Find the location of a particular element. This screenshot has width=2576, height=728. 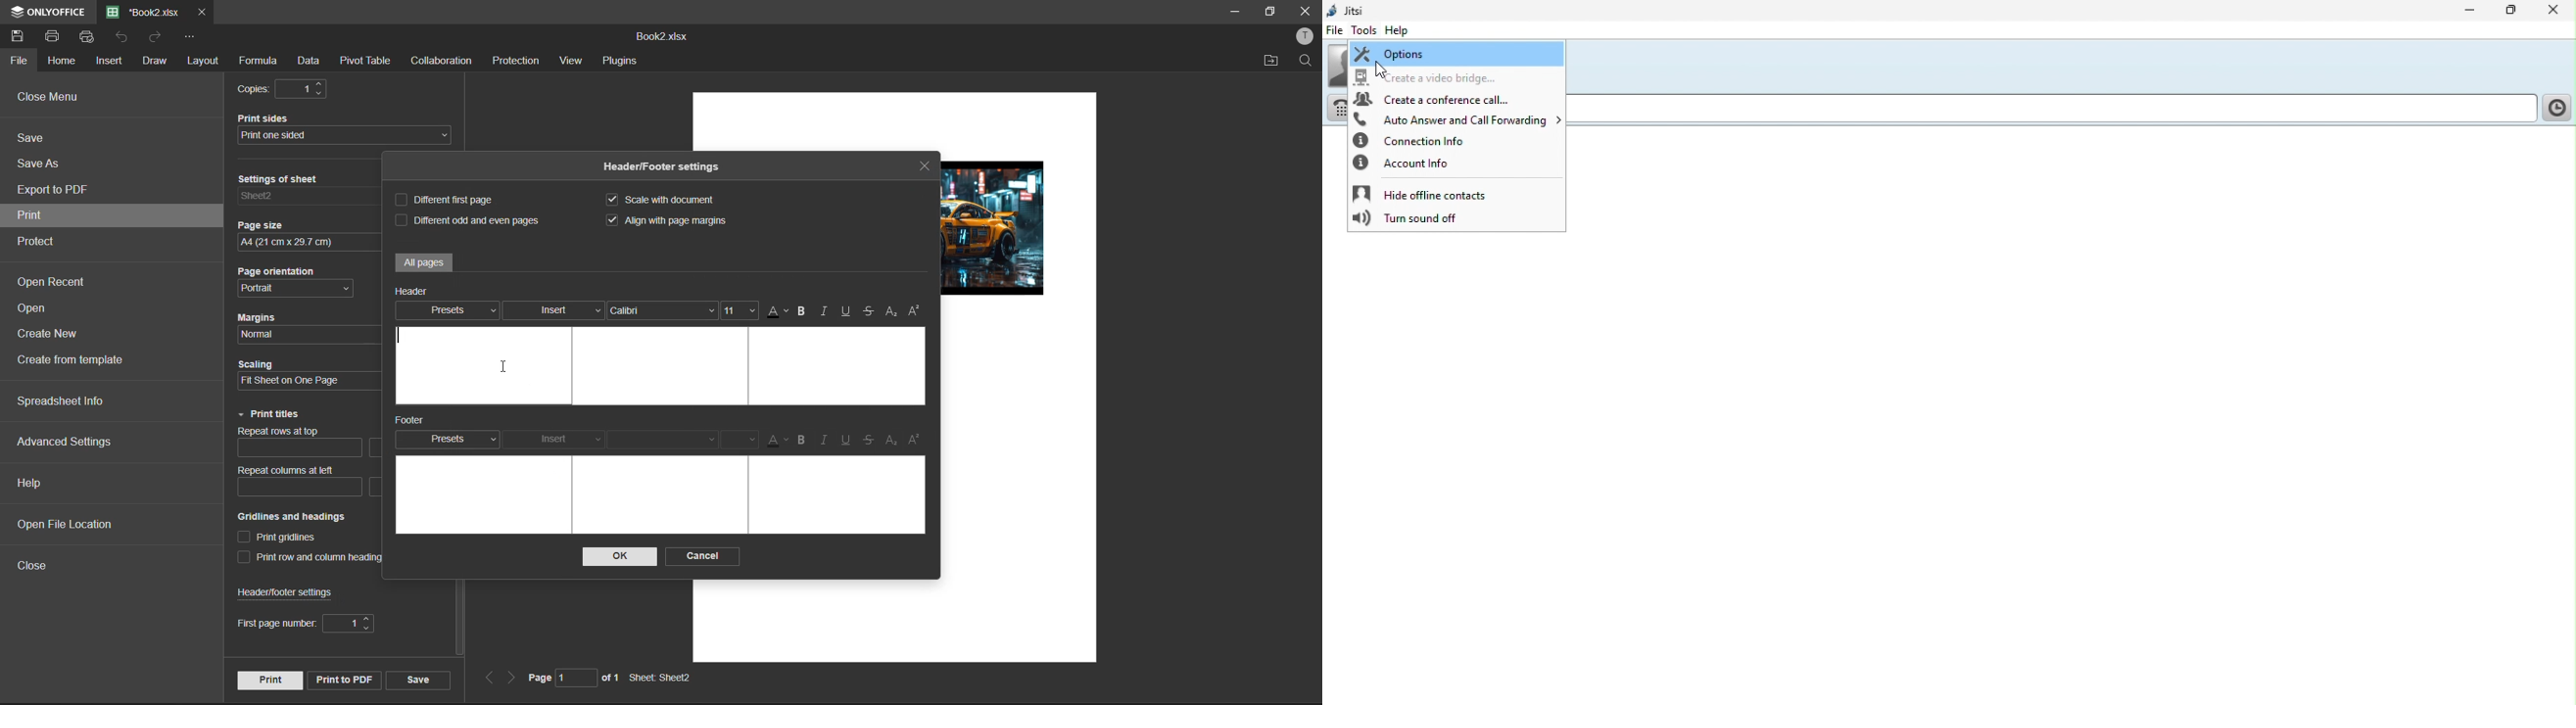

different odd and even pages is located at coordinates (466, 218).